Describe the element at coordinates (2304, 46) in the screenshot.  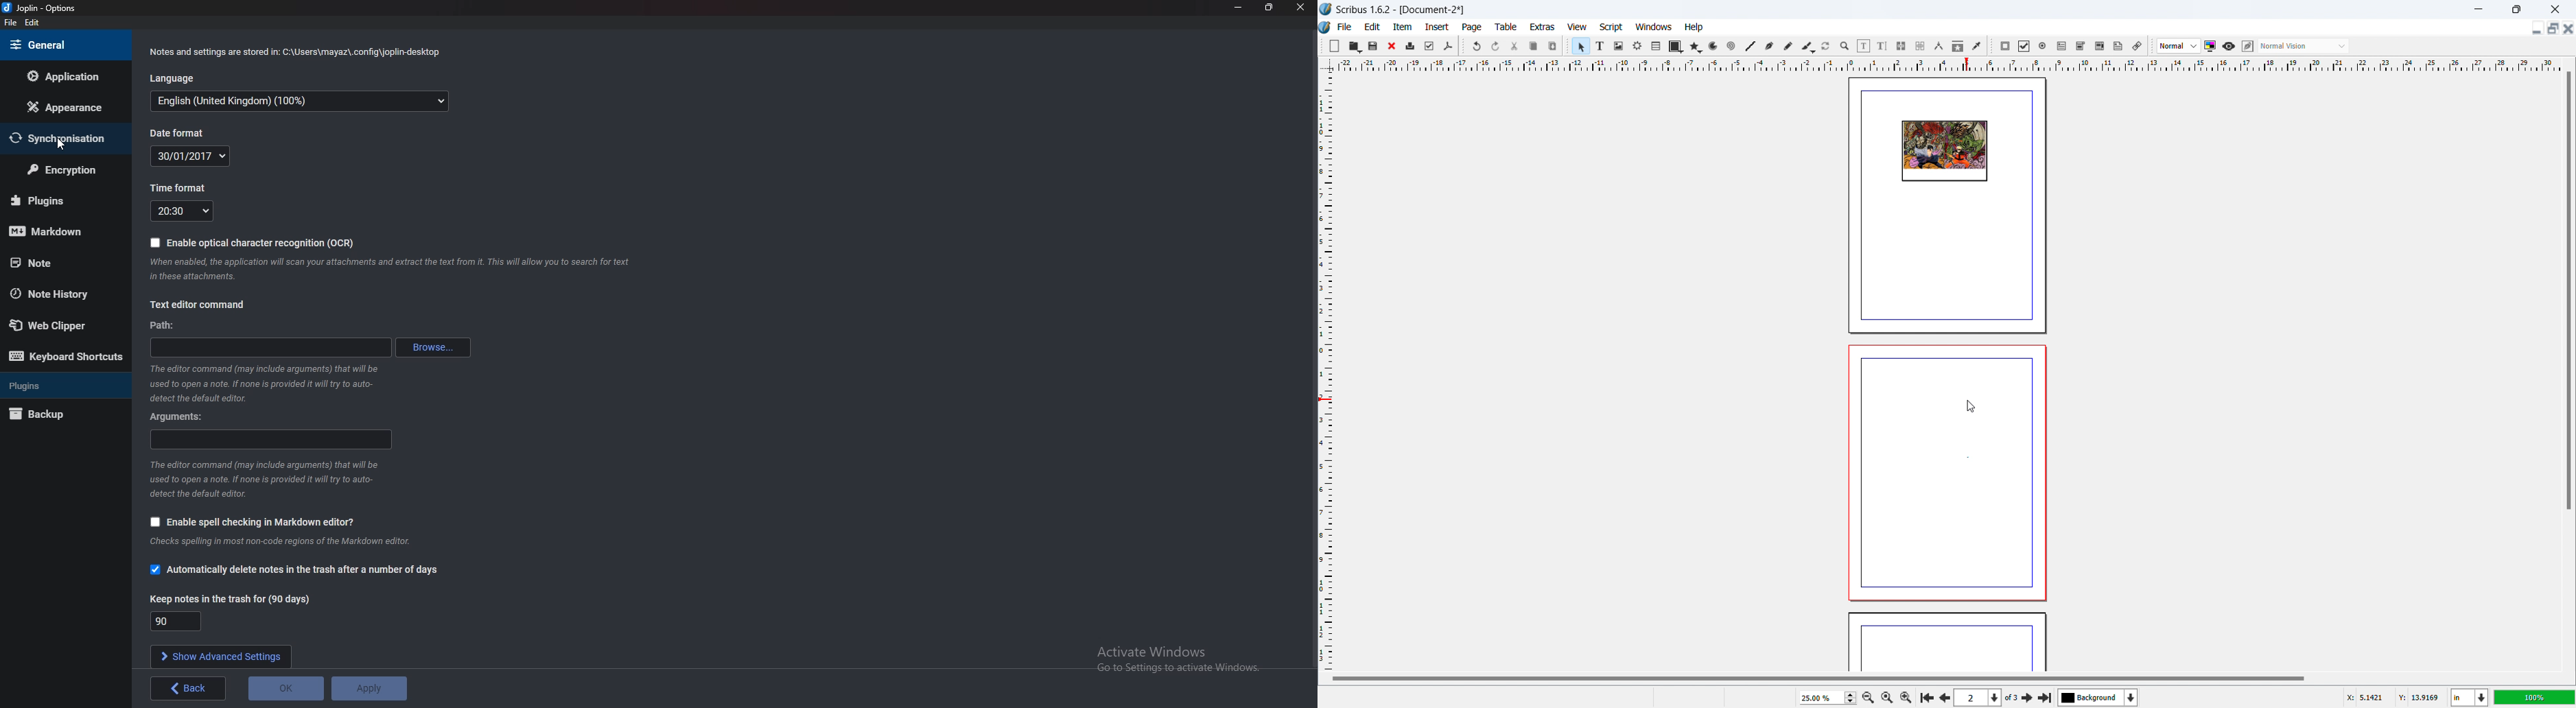
I see `select visual appearance of the display` at that location.